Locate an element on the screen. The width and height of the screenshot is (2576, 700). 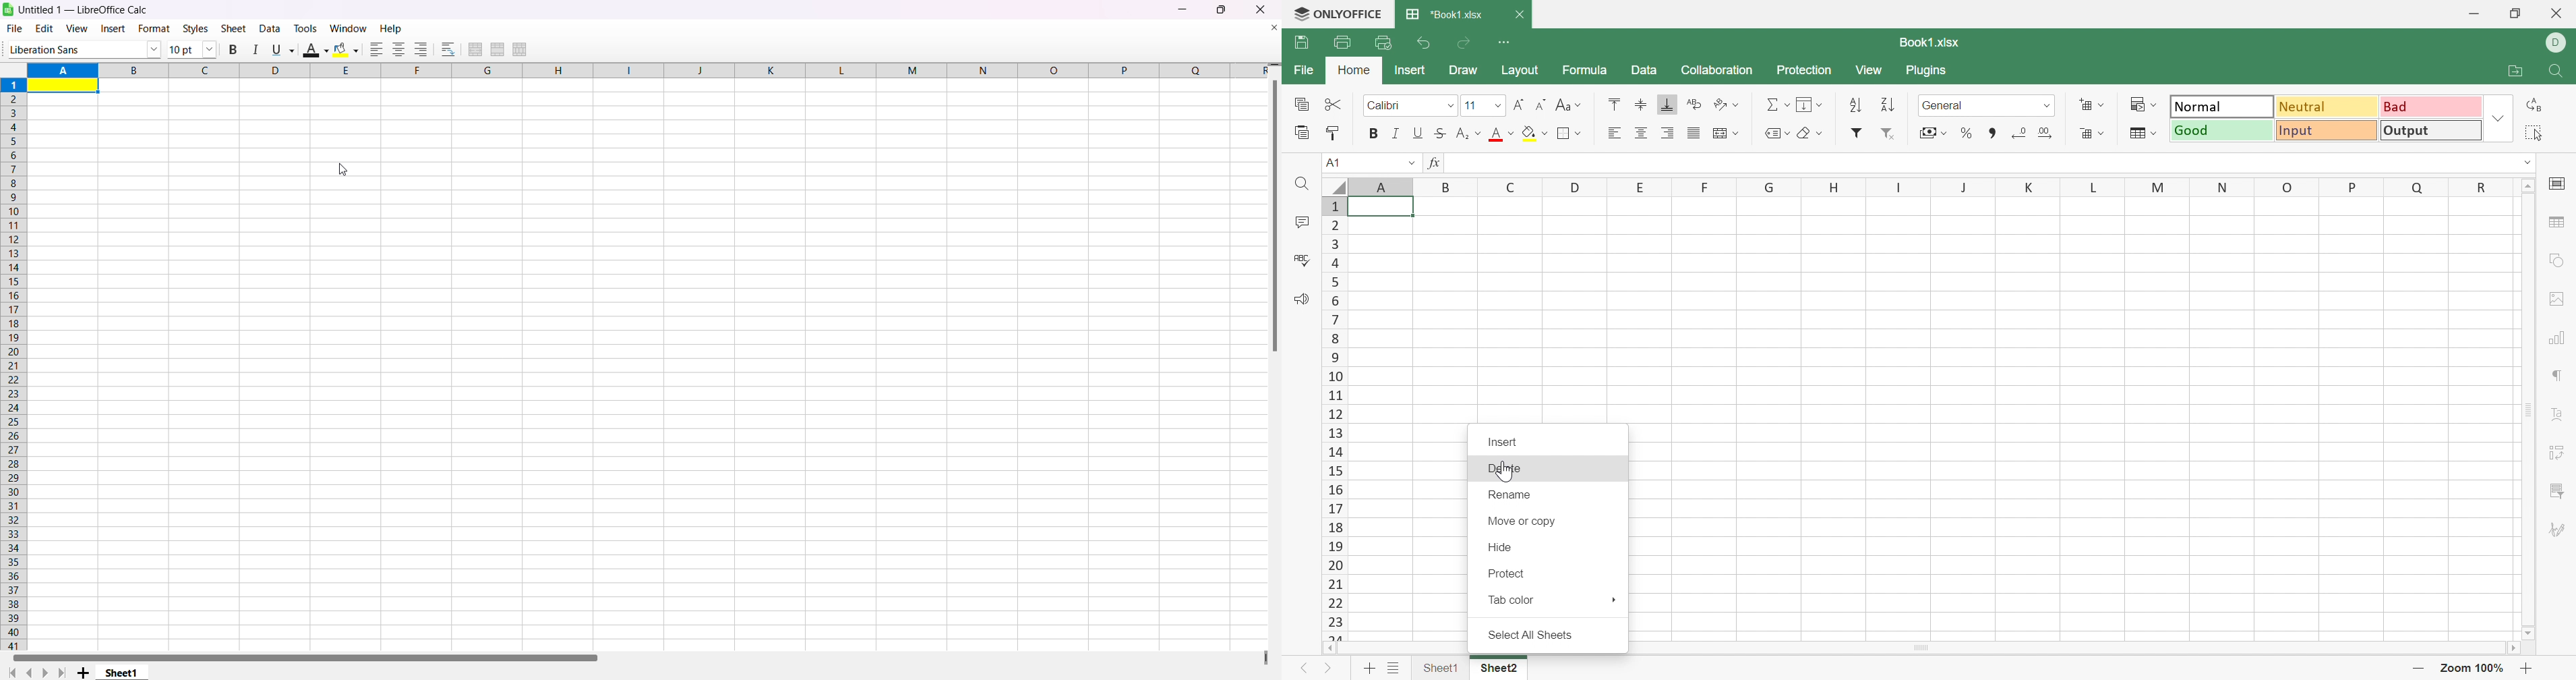
Good is located at coordinates (2221, 130).